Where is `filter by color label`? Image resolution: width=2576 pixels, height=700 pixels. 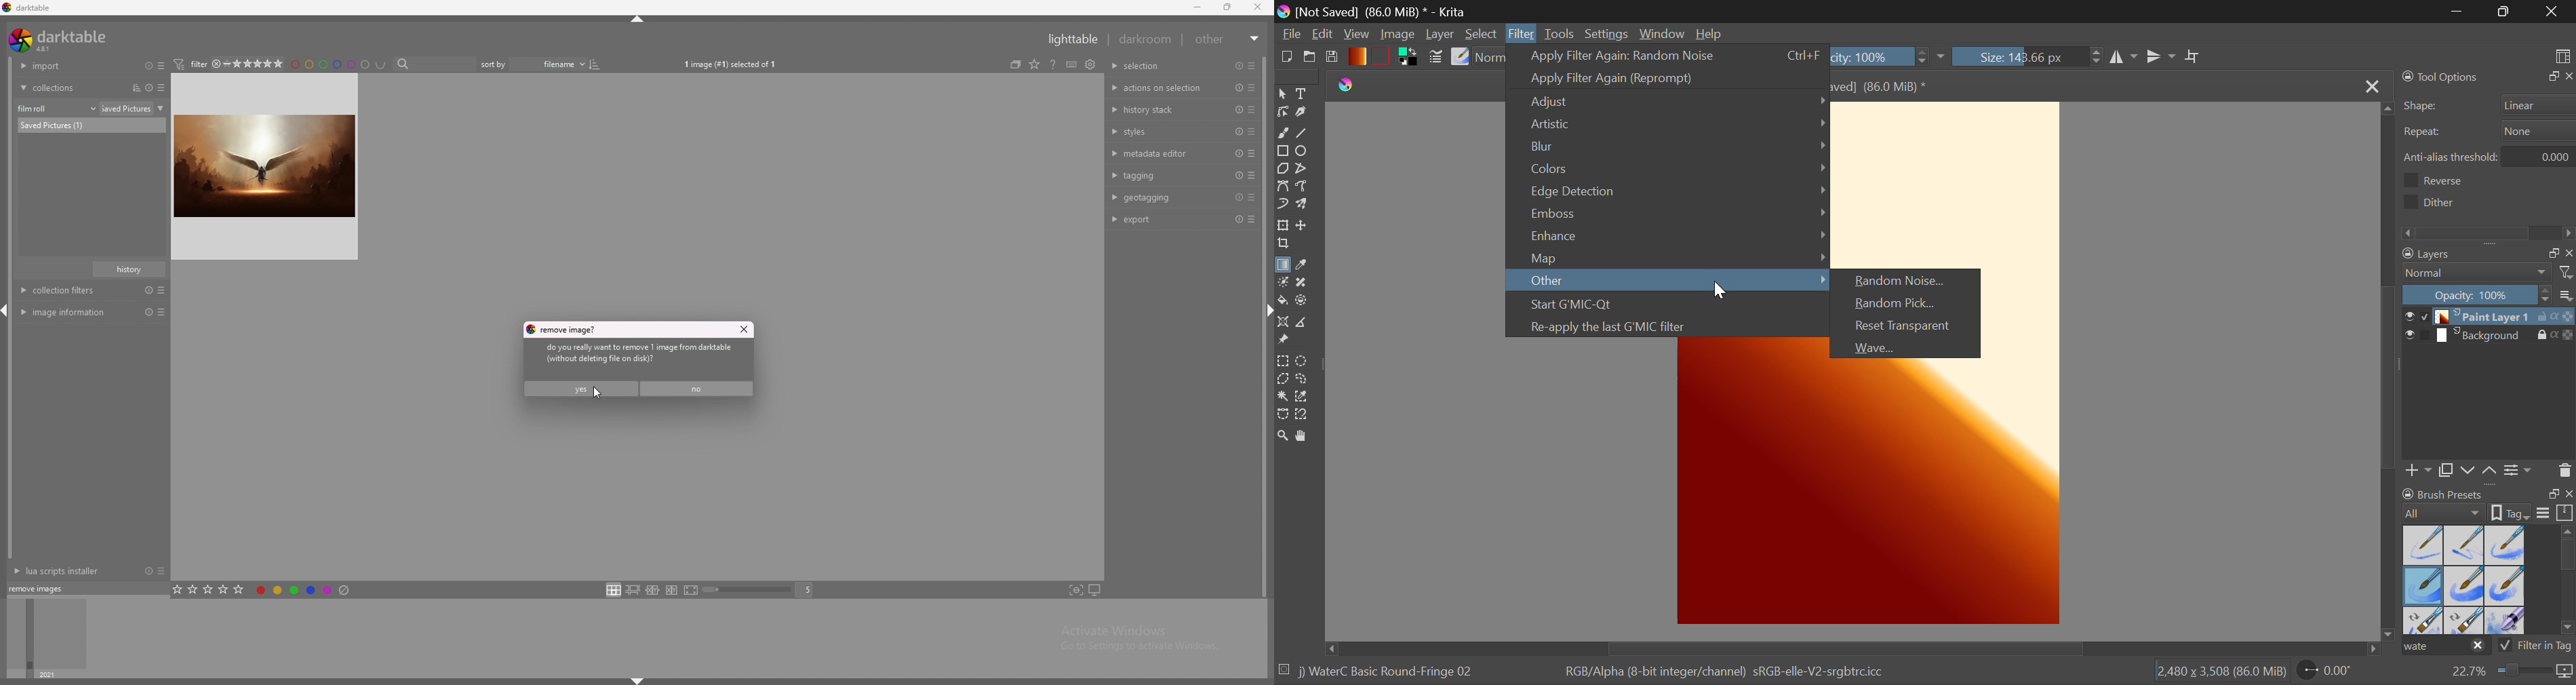 filter by color label is located at coordinates (342, 64).